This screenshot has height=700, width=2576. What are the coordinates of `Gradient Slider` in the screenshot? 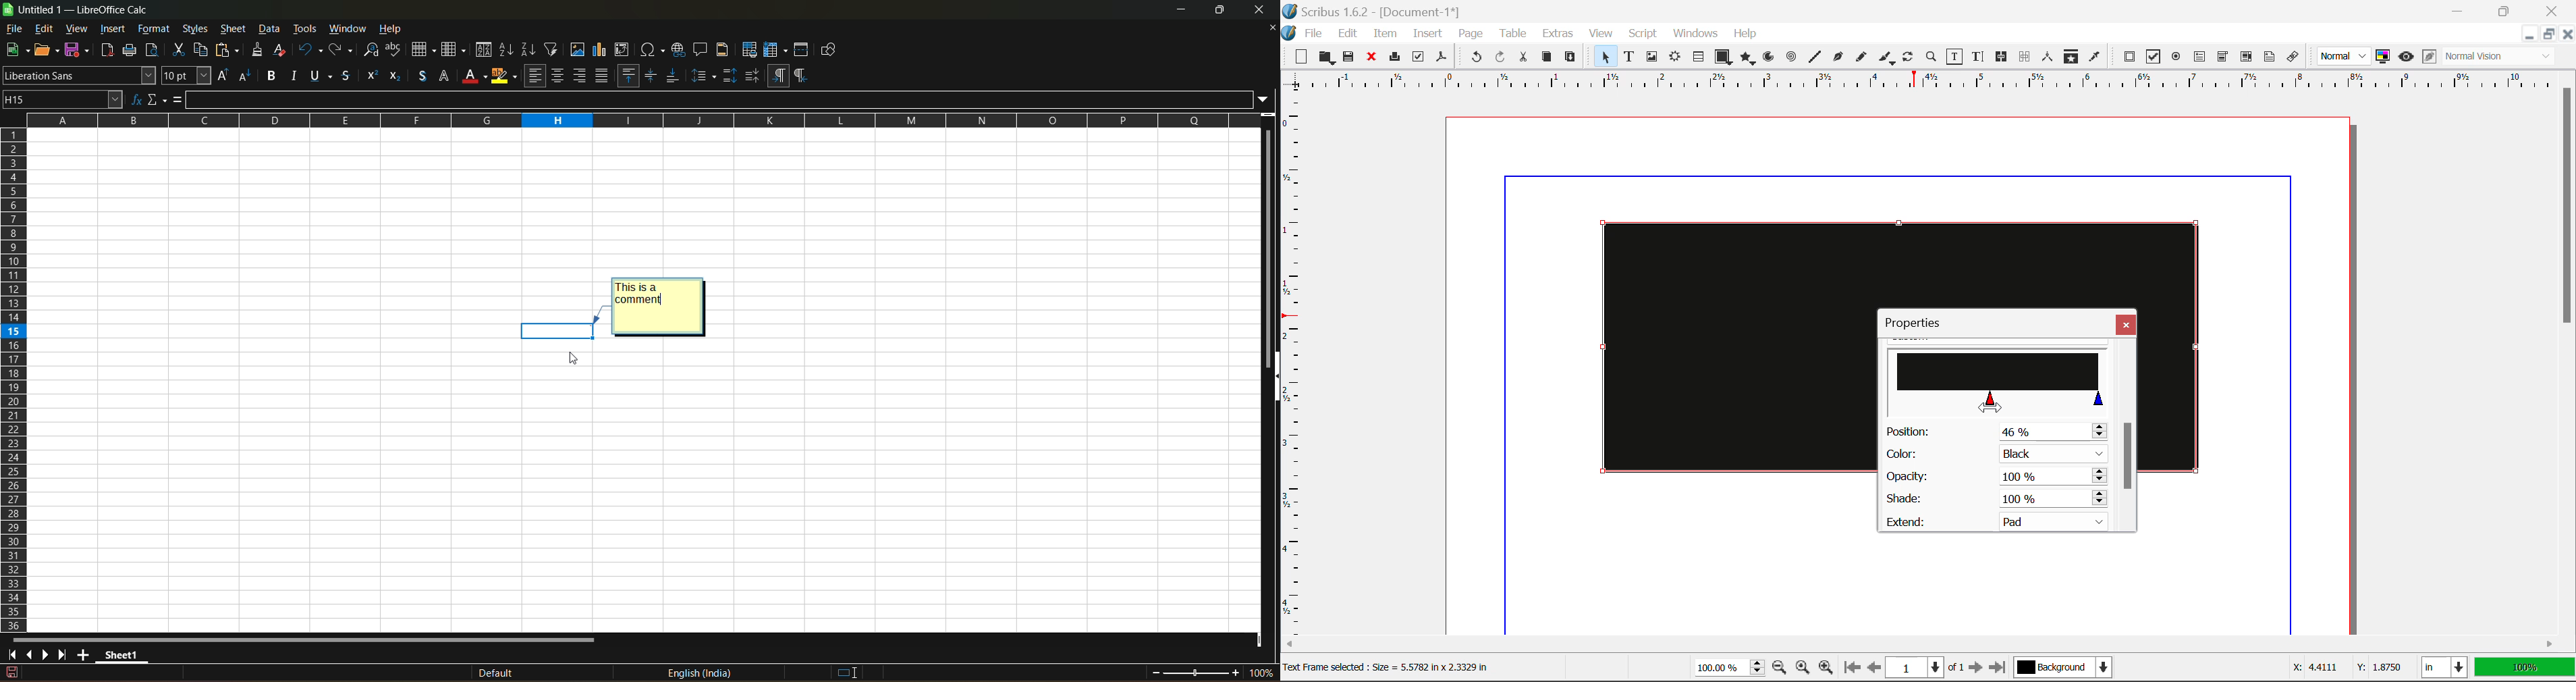 It's located at (2000, 377).